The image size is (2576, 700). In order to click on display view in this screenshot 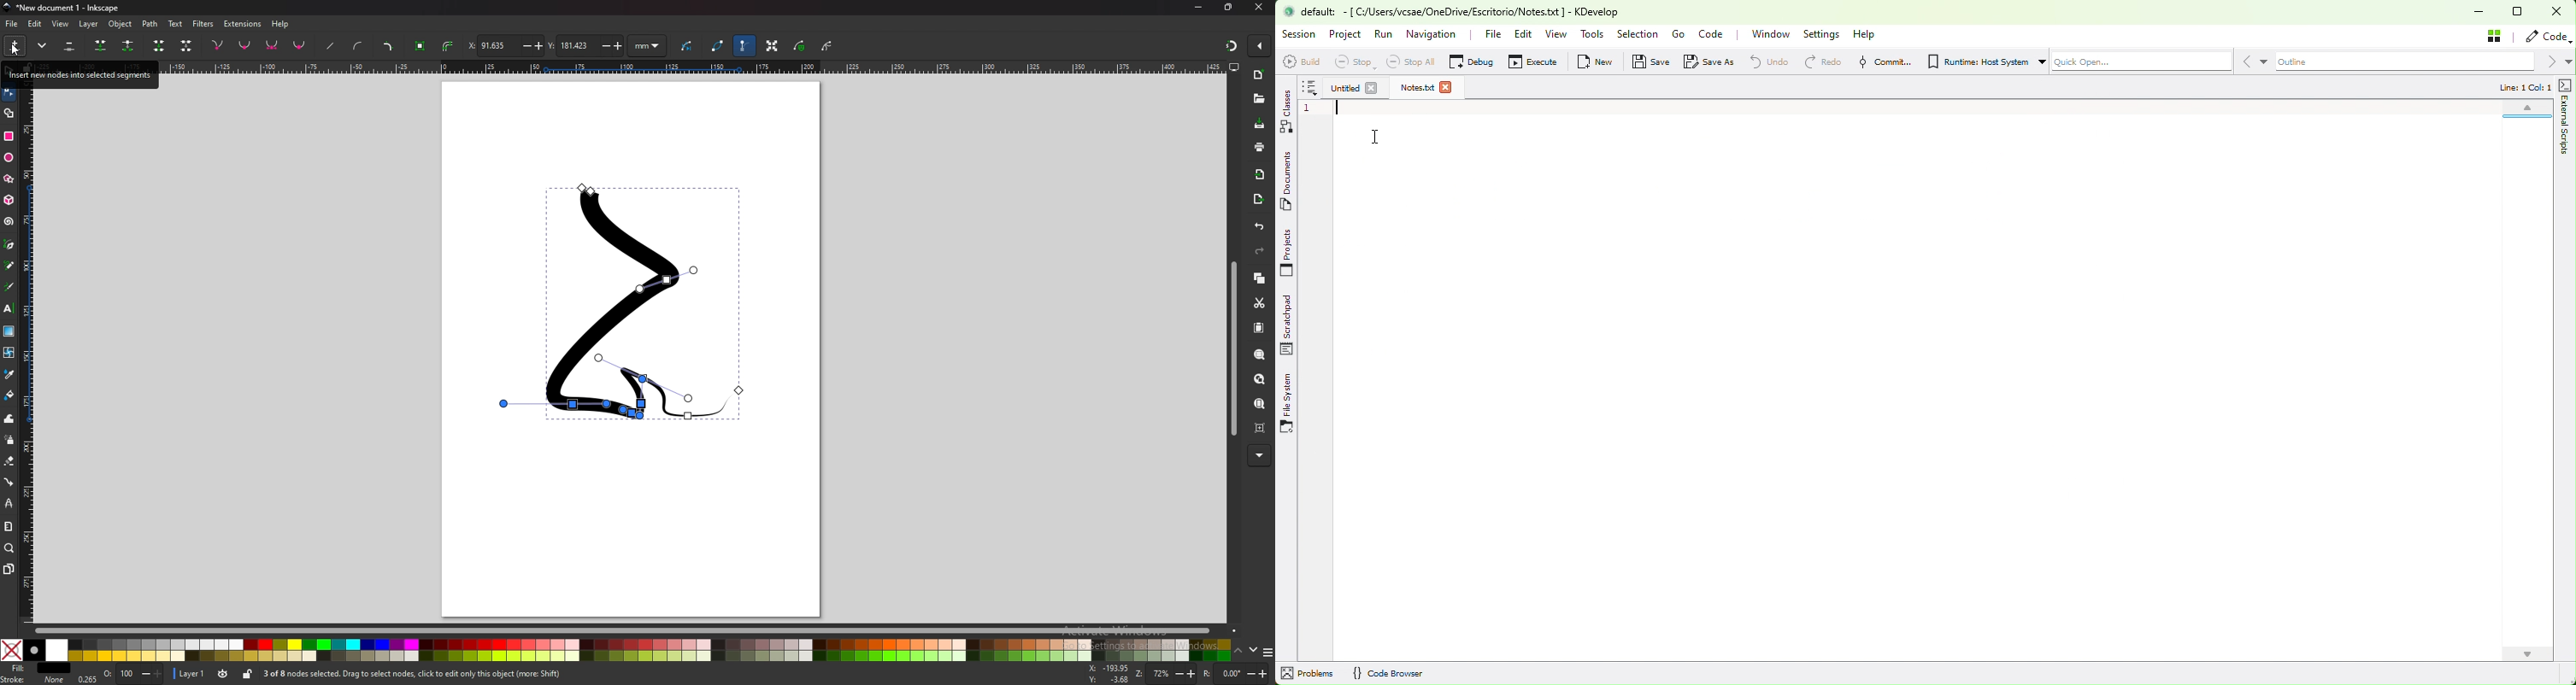, I will do `click(1235, 67)`.